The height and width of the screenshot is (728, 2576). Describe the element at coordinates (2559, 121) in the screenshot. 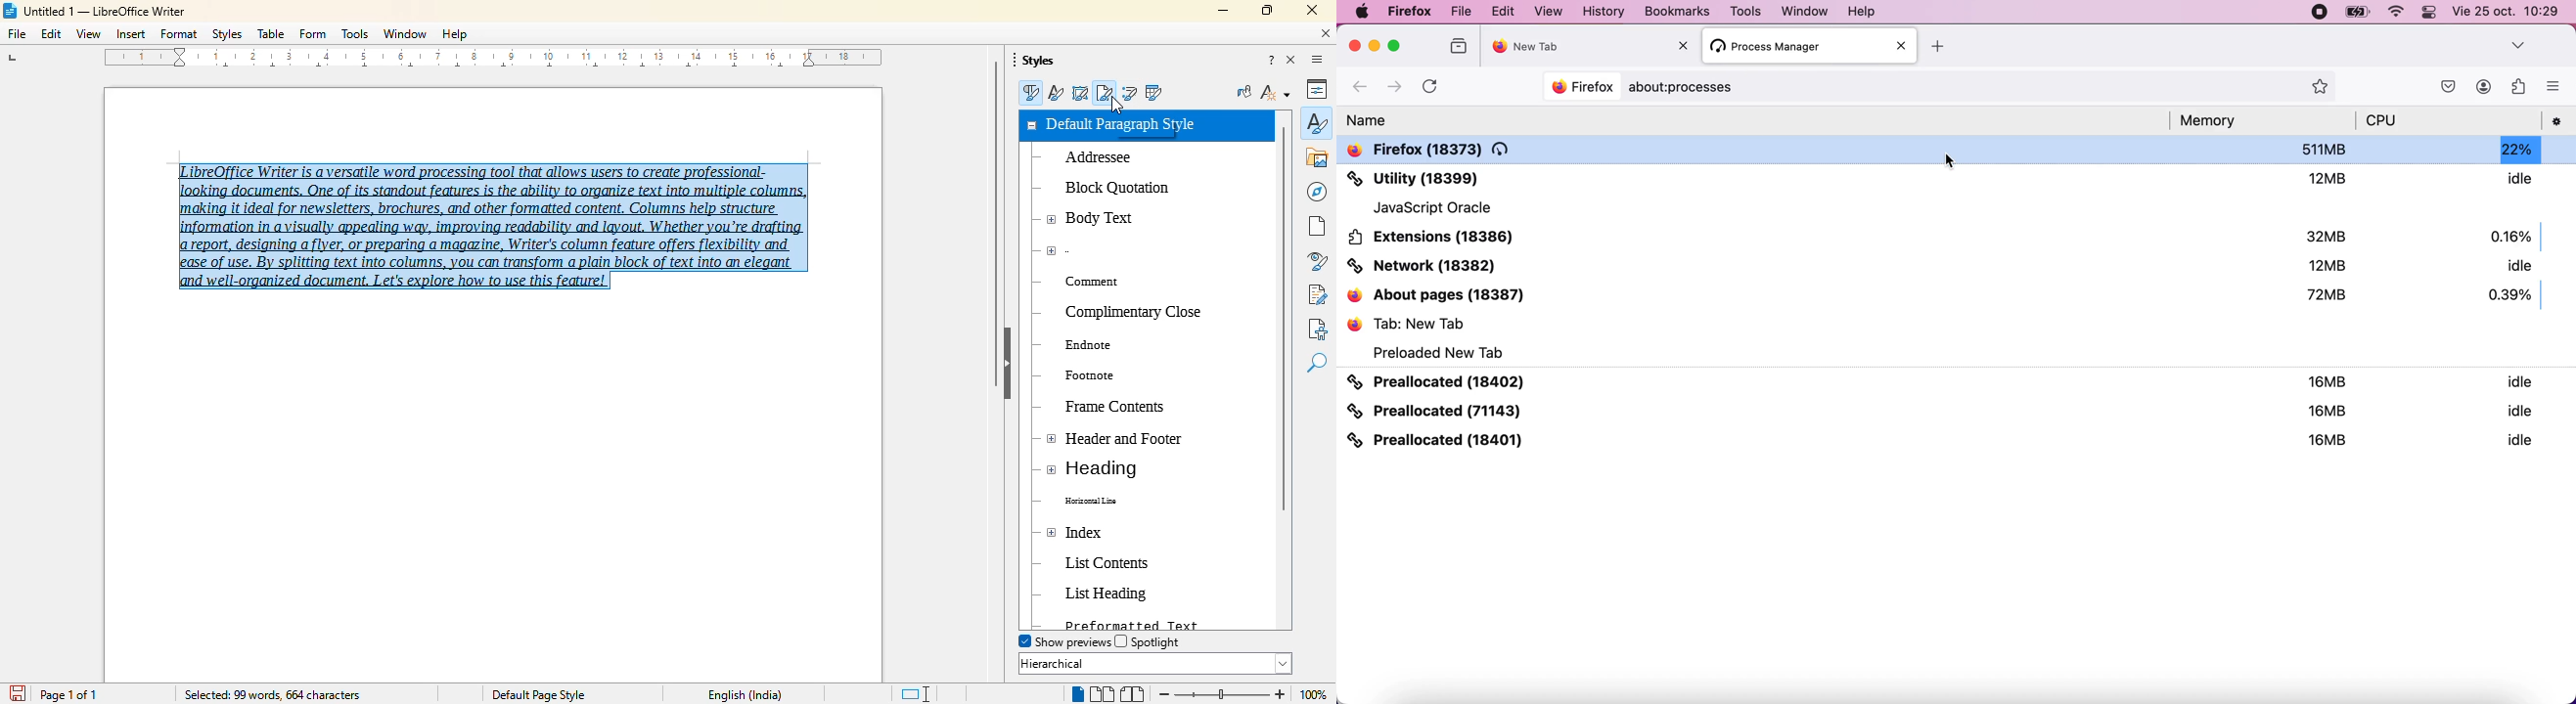

I see `Settings` at that location.